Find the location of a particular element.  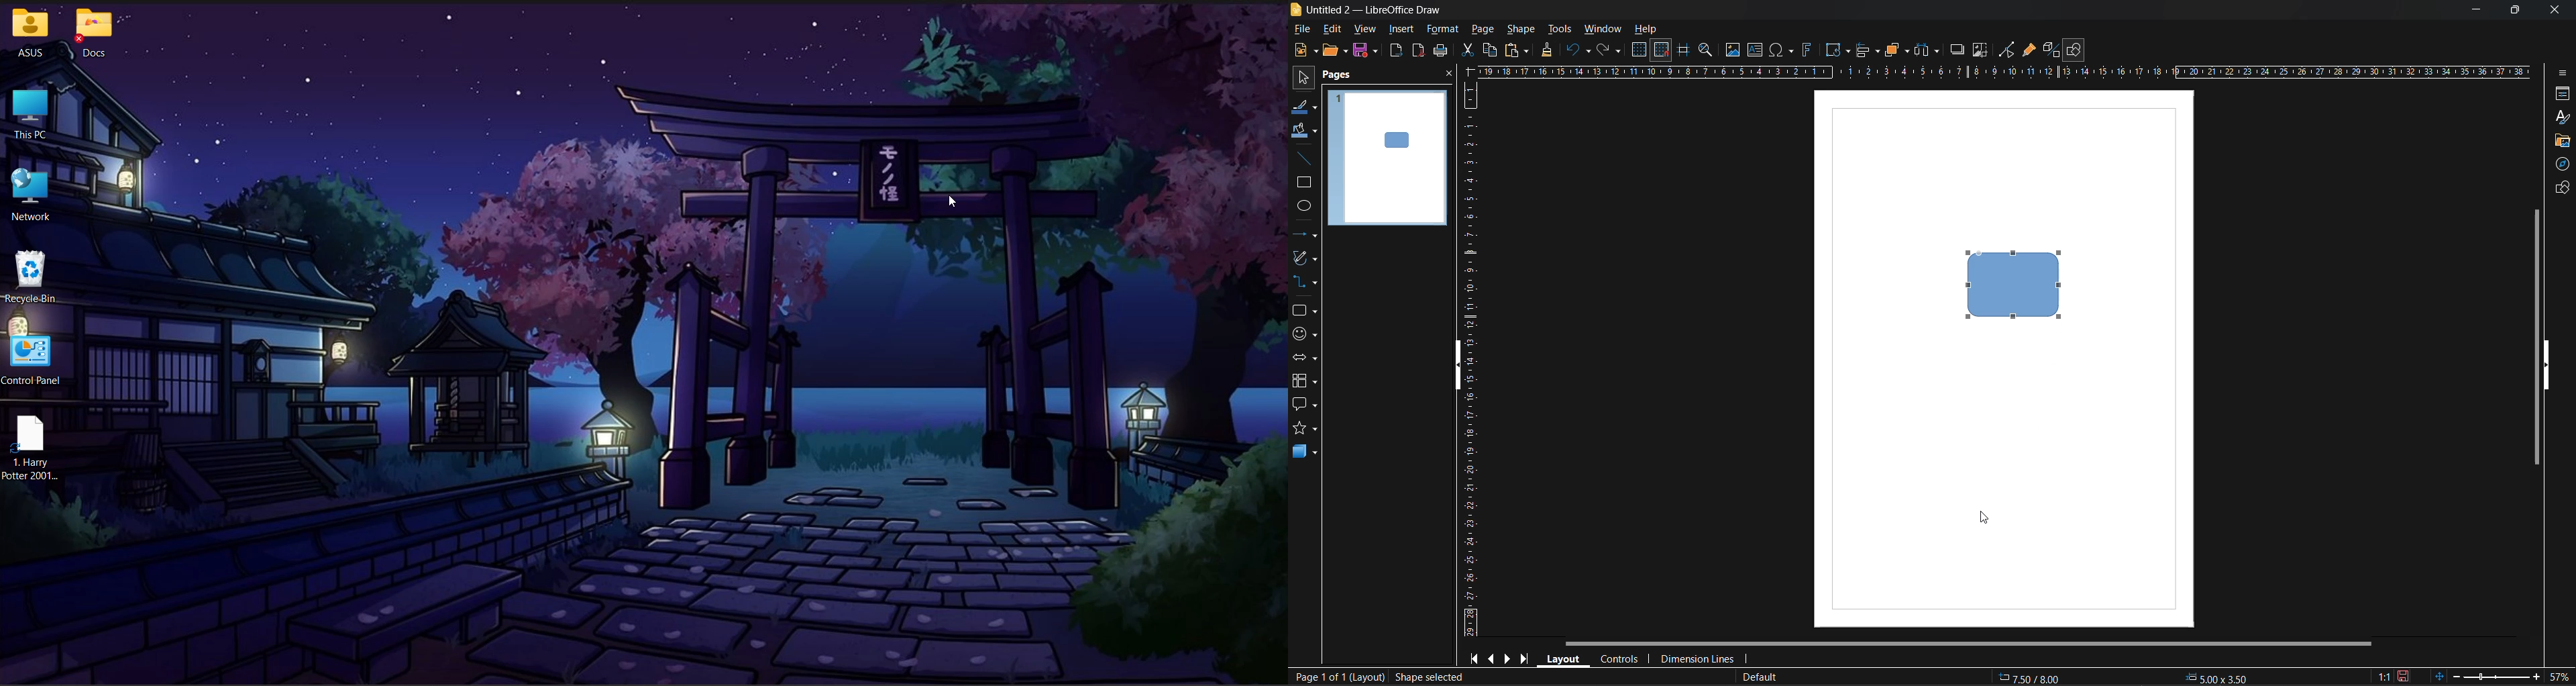

horizontal scale is located at coordinates (2002, 72).